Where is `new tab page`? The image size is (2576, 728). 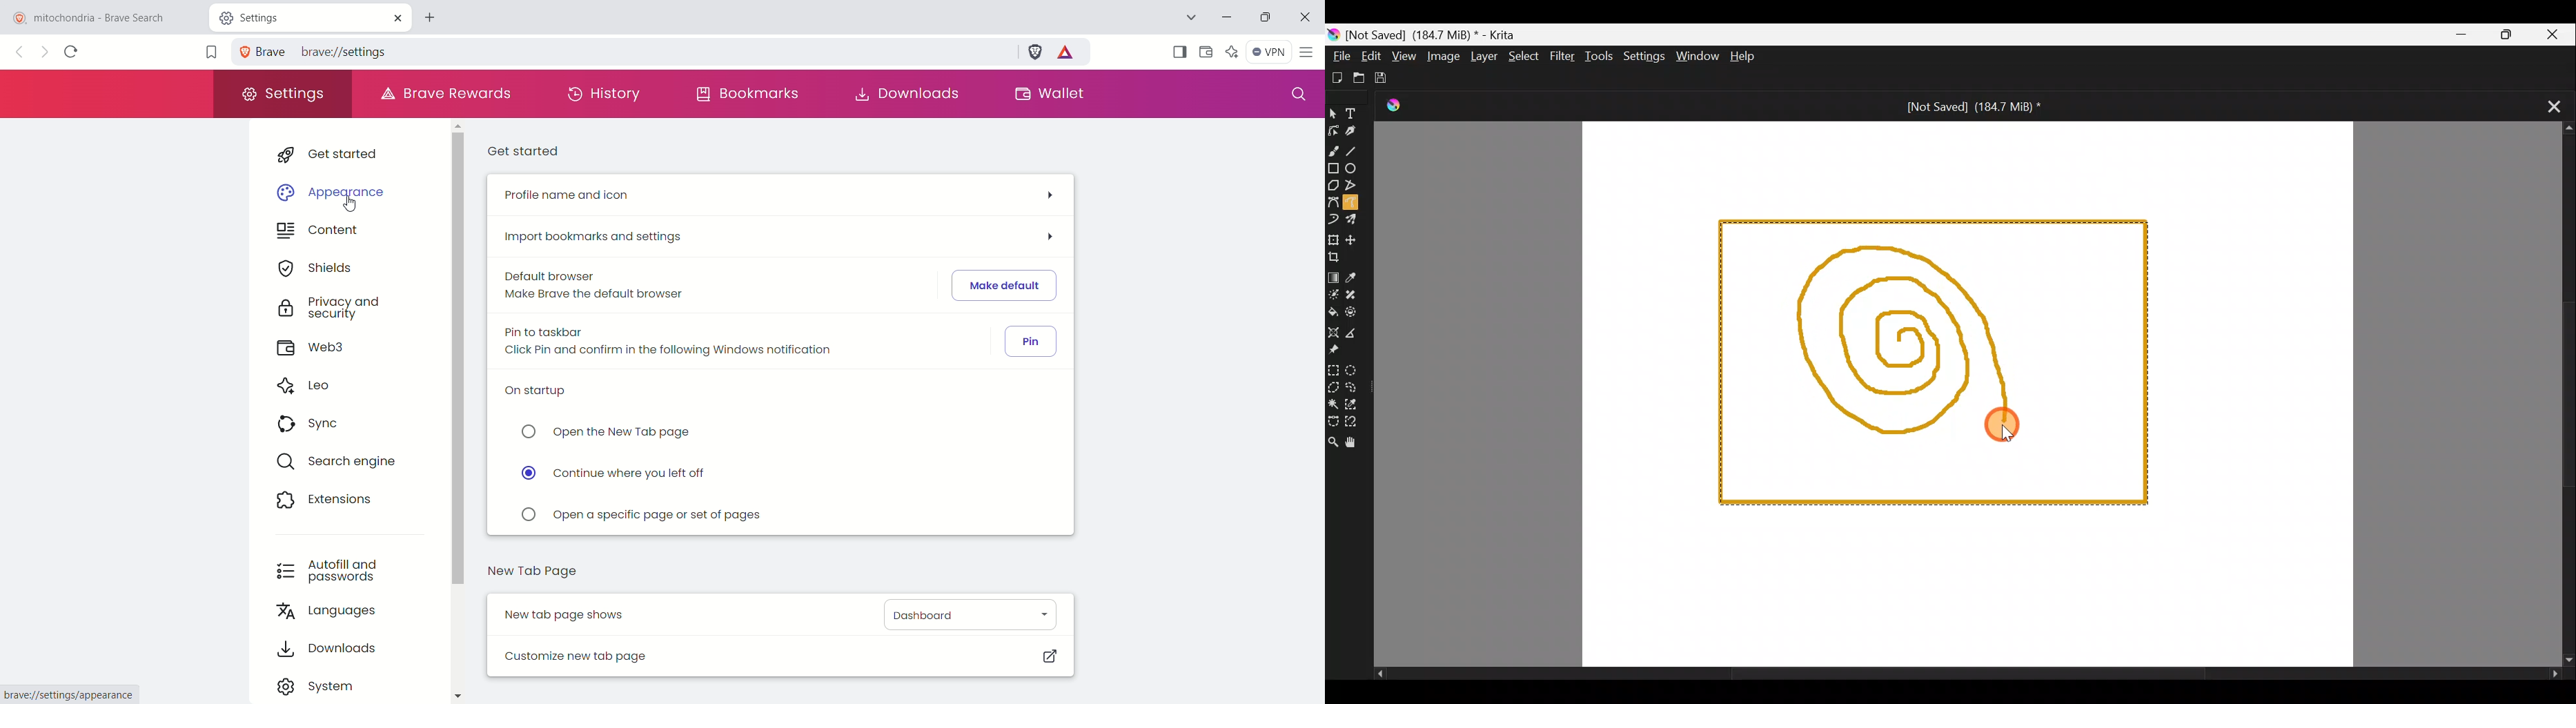 new tab page is located at coordinates (535, 575).